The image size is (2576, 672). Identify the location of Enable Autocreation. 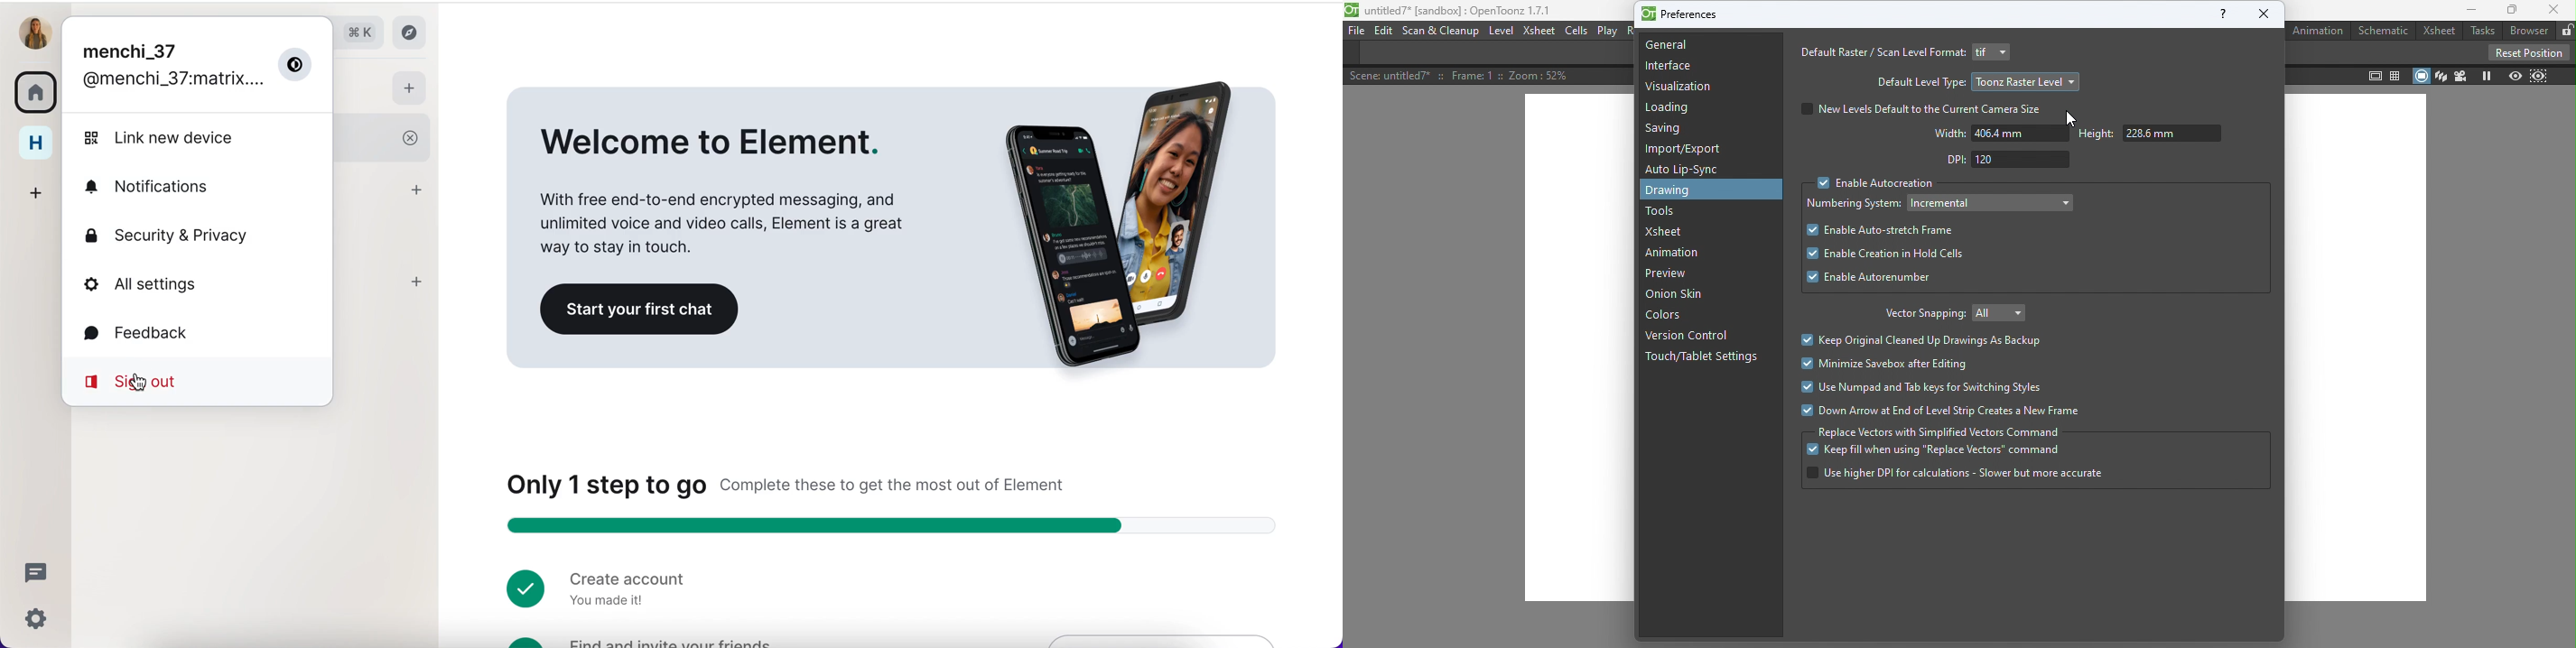
(1875, 184).